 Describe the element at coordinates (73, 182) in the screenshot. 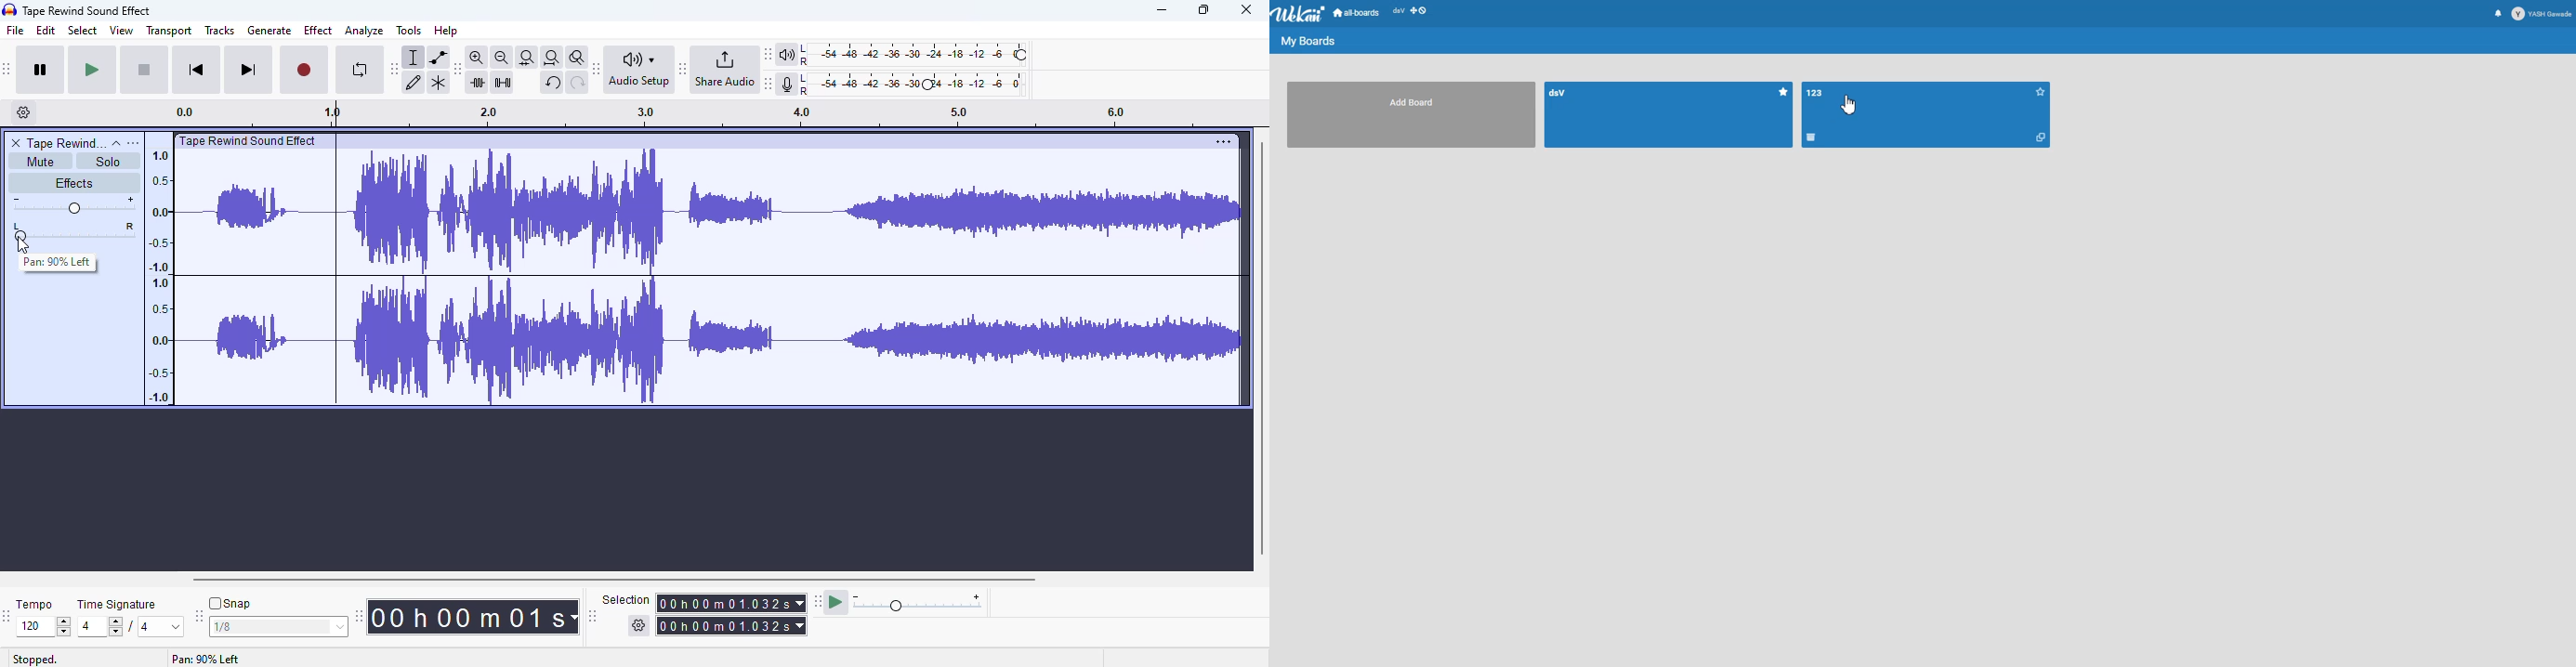

I see `effects` at that location.